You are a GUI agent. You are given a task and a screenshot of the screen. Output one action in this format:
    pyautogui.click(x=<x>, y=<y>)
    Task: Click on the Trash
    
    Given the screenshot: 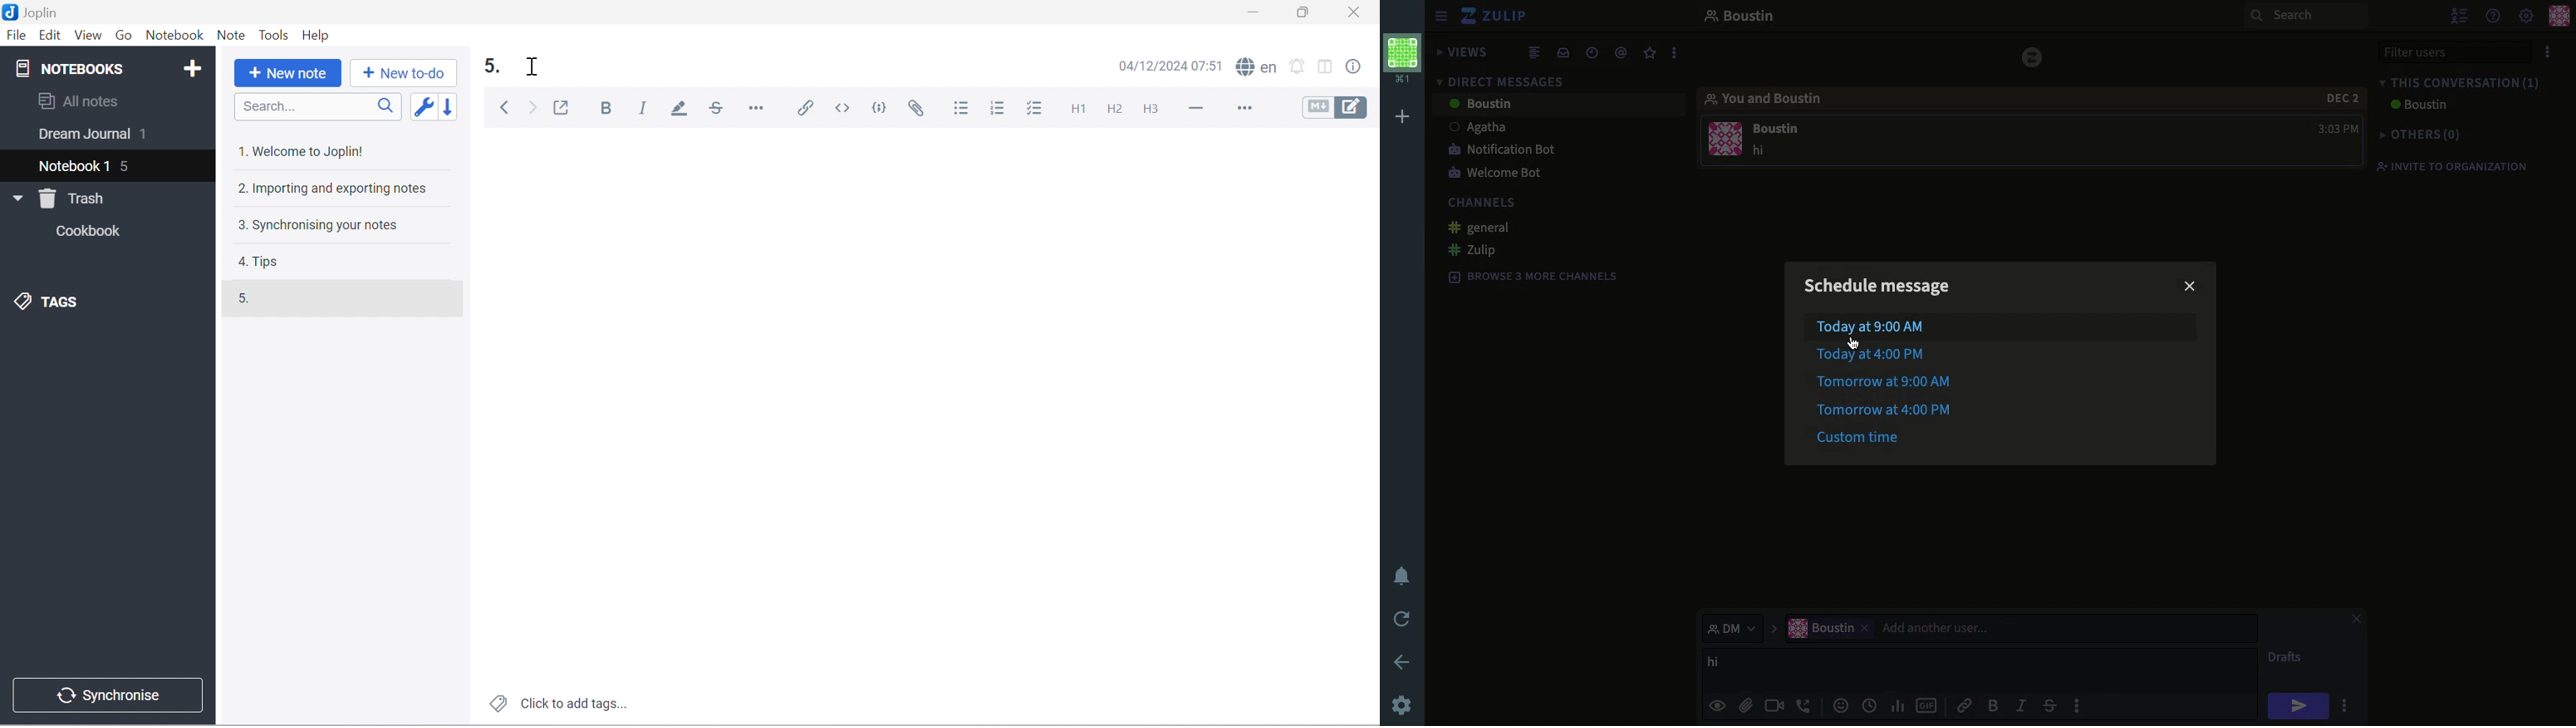 What is the action you would take?
    pyautogui.click(x=76, y=198)
    